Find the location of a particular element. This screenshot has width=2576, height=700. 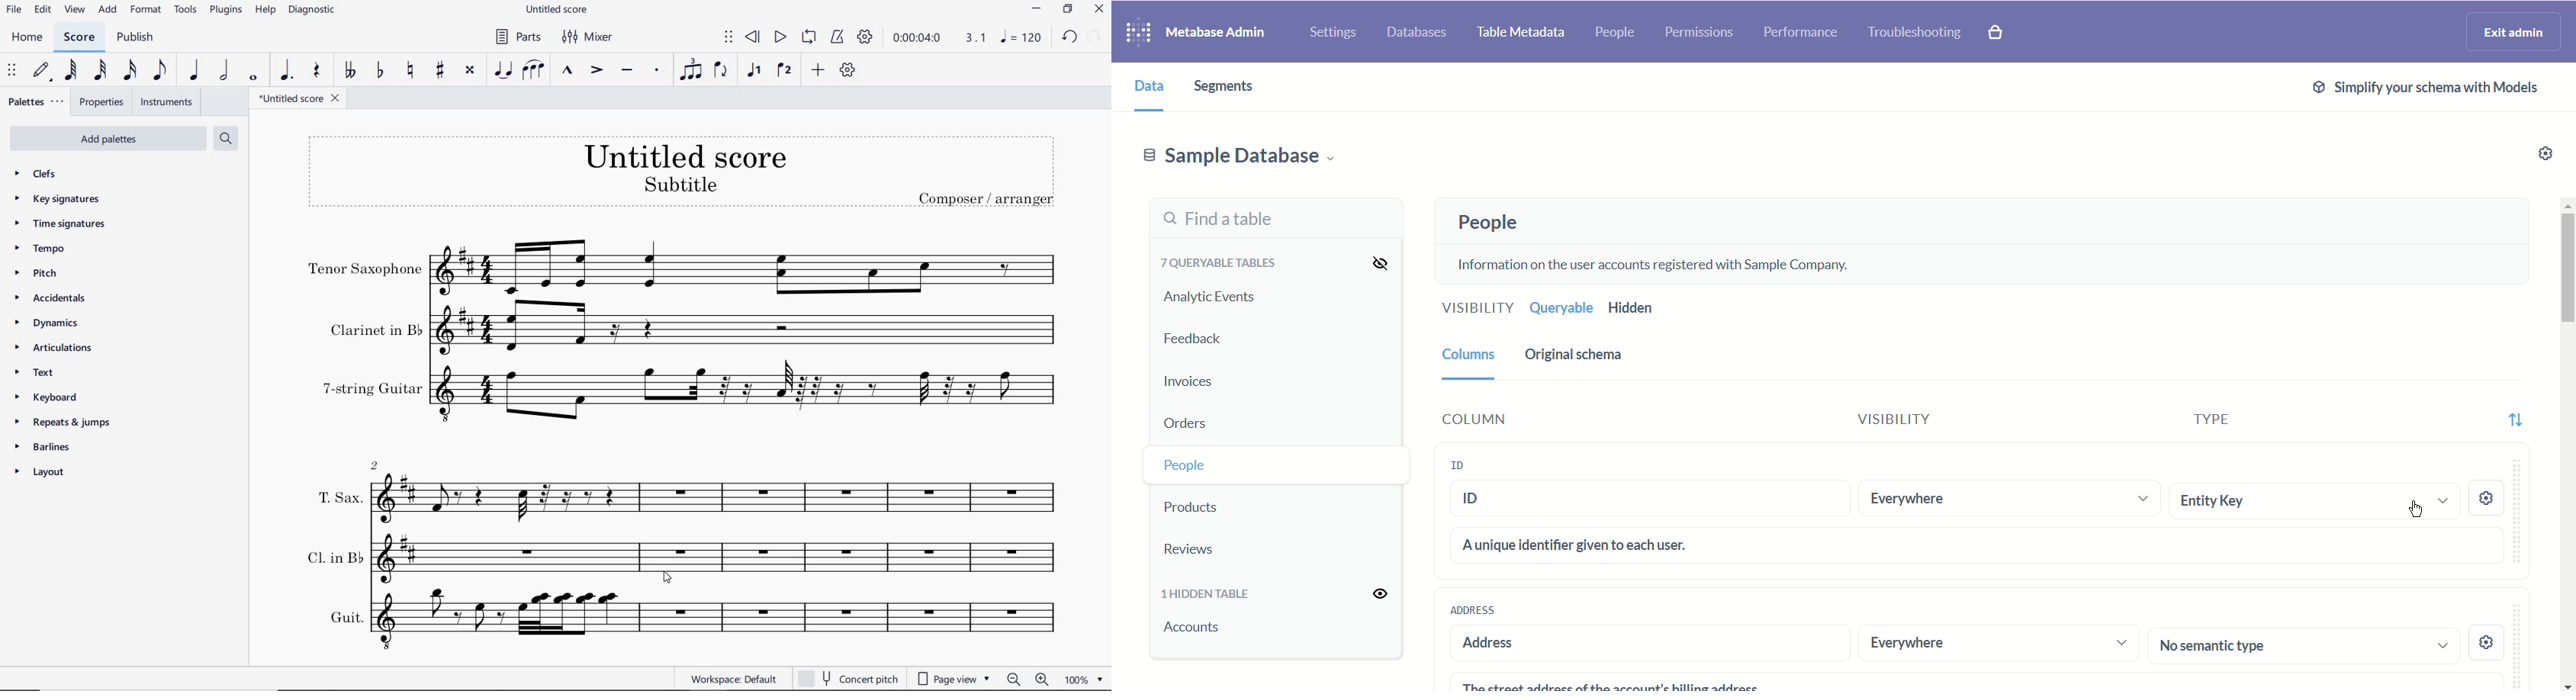

Sample database is located at coordinates (1239, 155).